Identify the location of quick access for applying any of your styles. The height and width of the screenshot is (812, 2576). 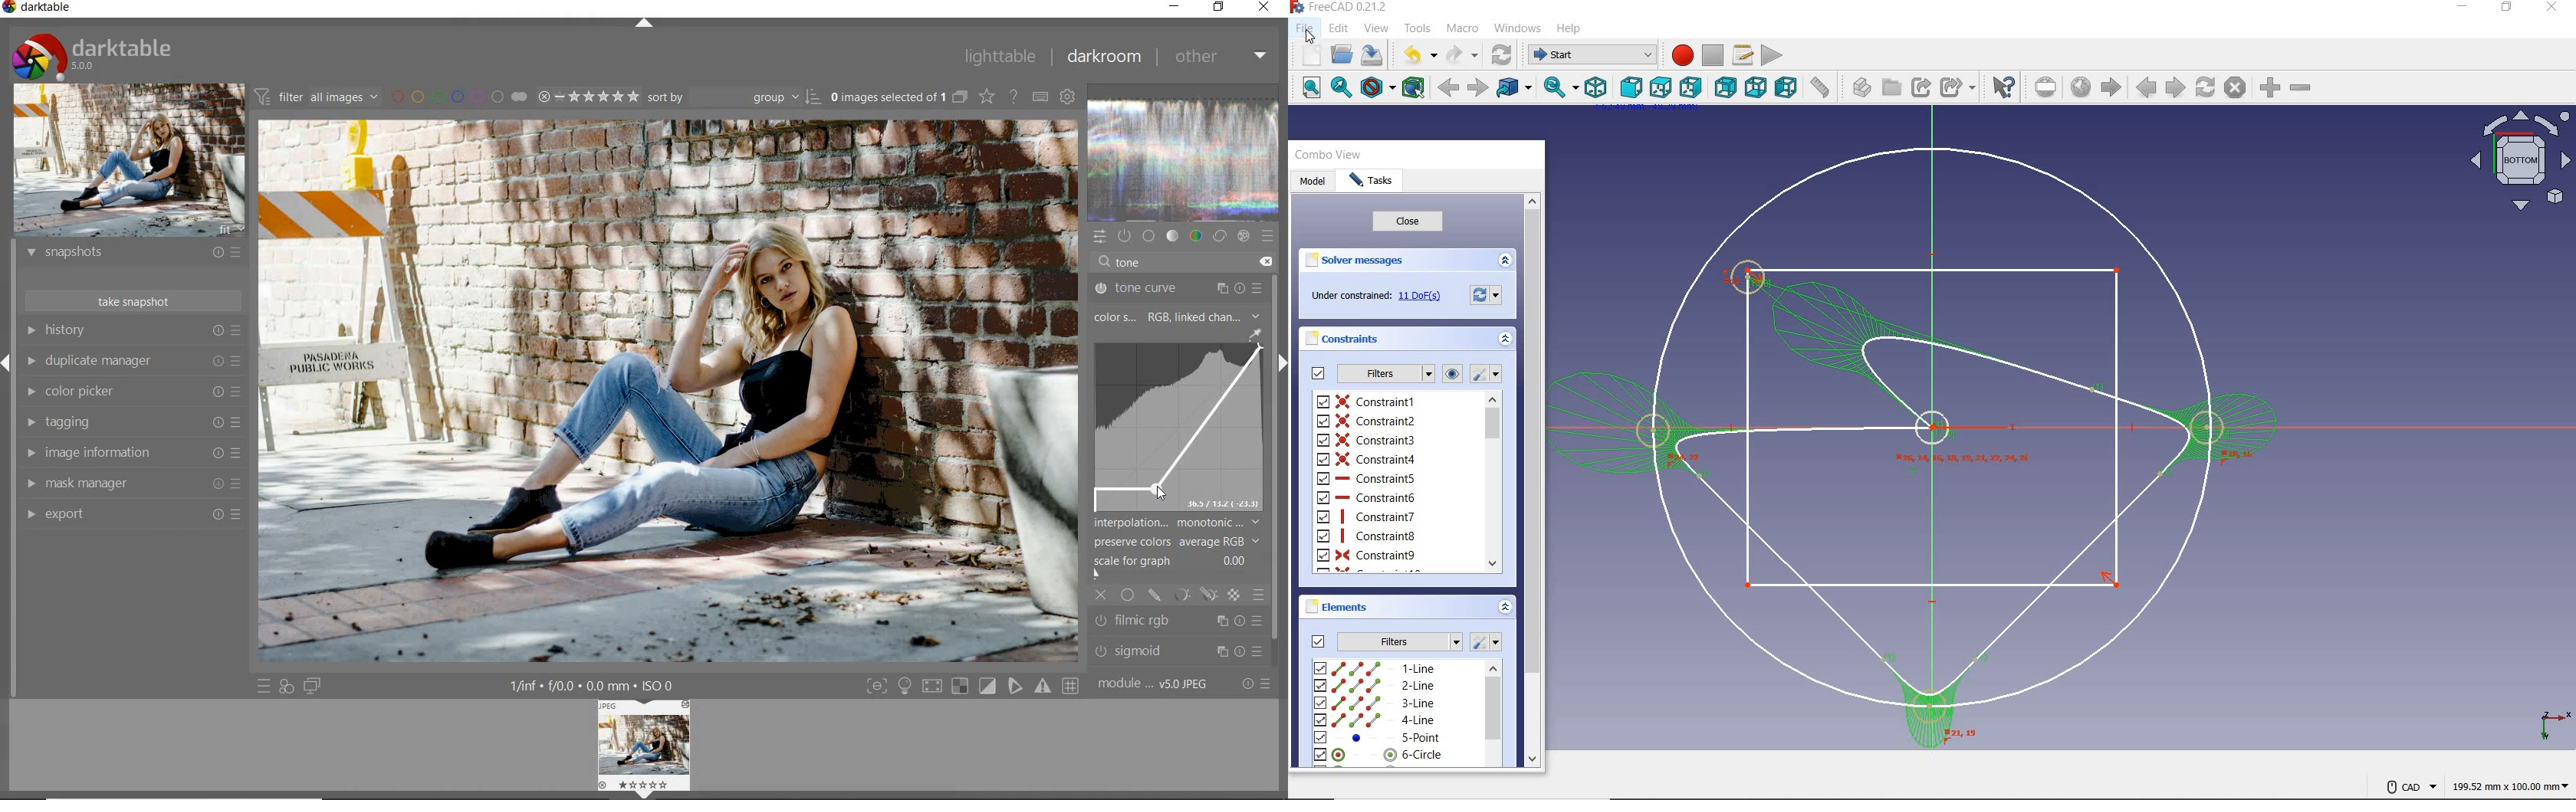
(287, 687).